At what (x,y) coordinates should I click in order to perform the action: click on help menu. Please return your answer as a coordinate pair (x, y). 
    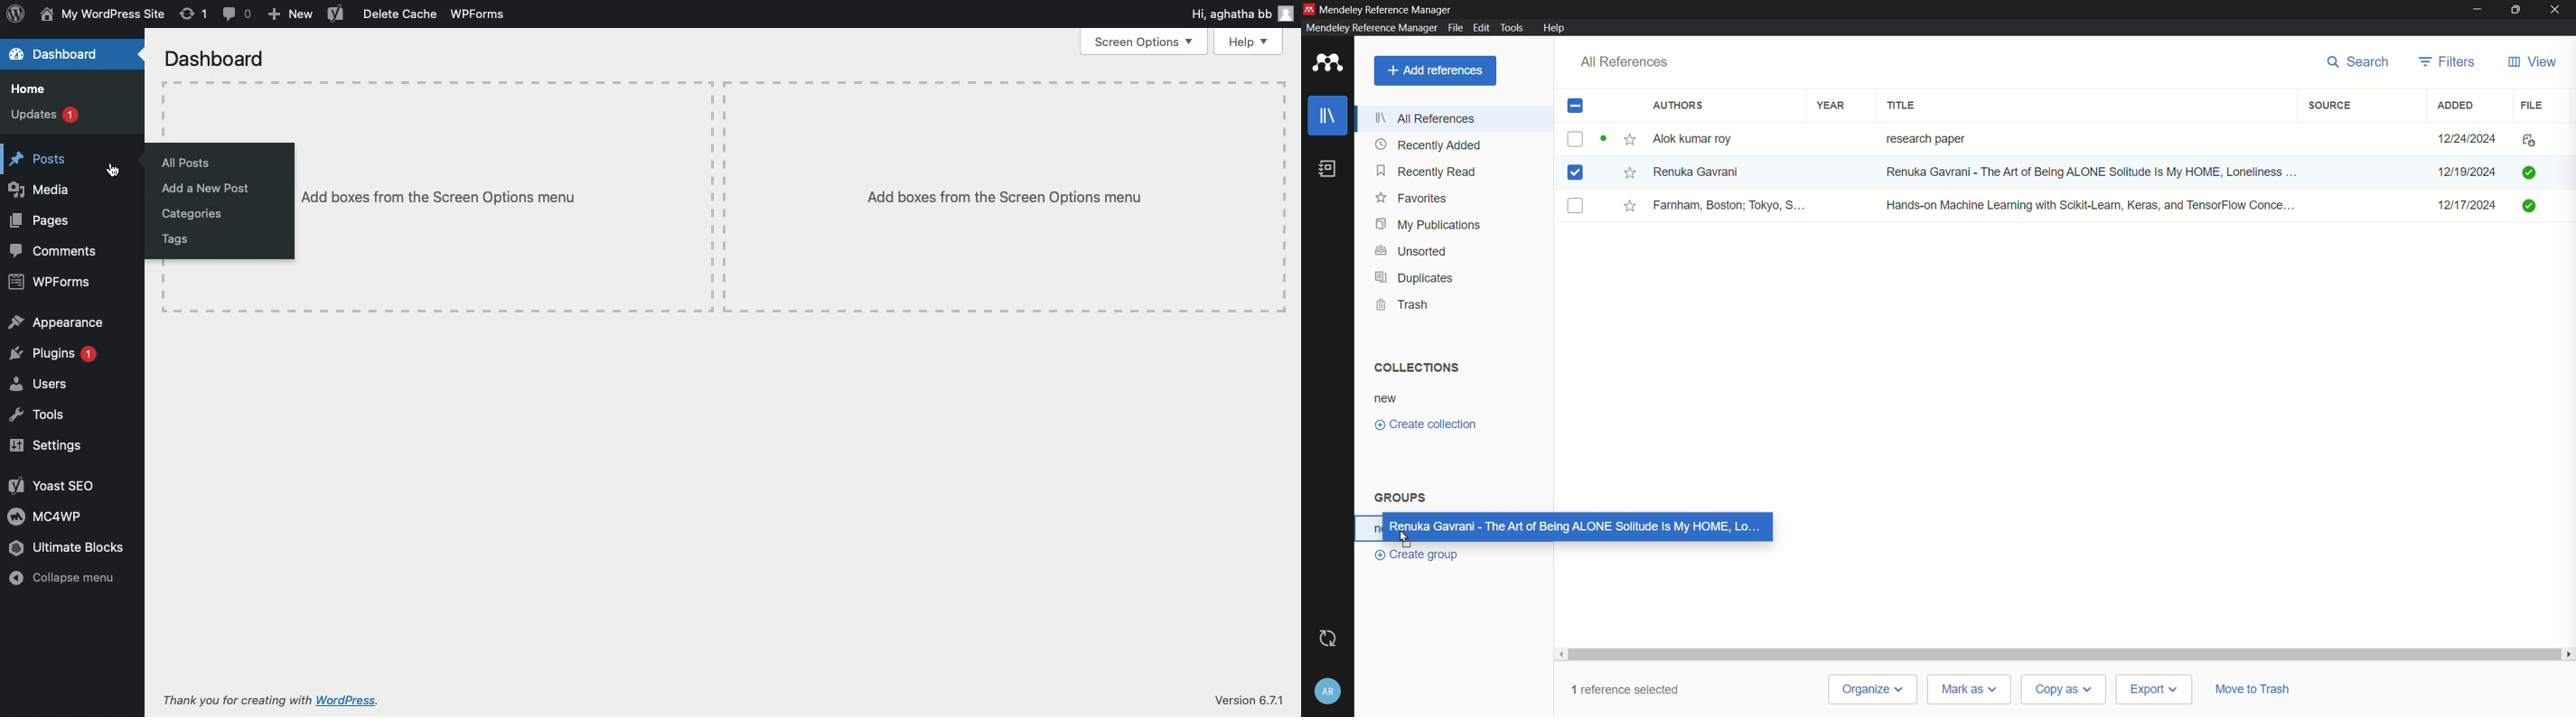
    Looking at the image, I should click on (1556, 28).